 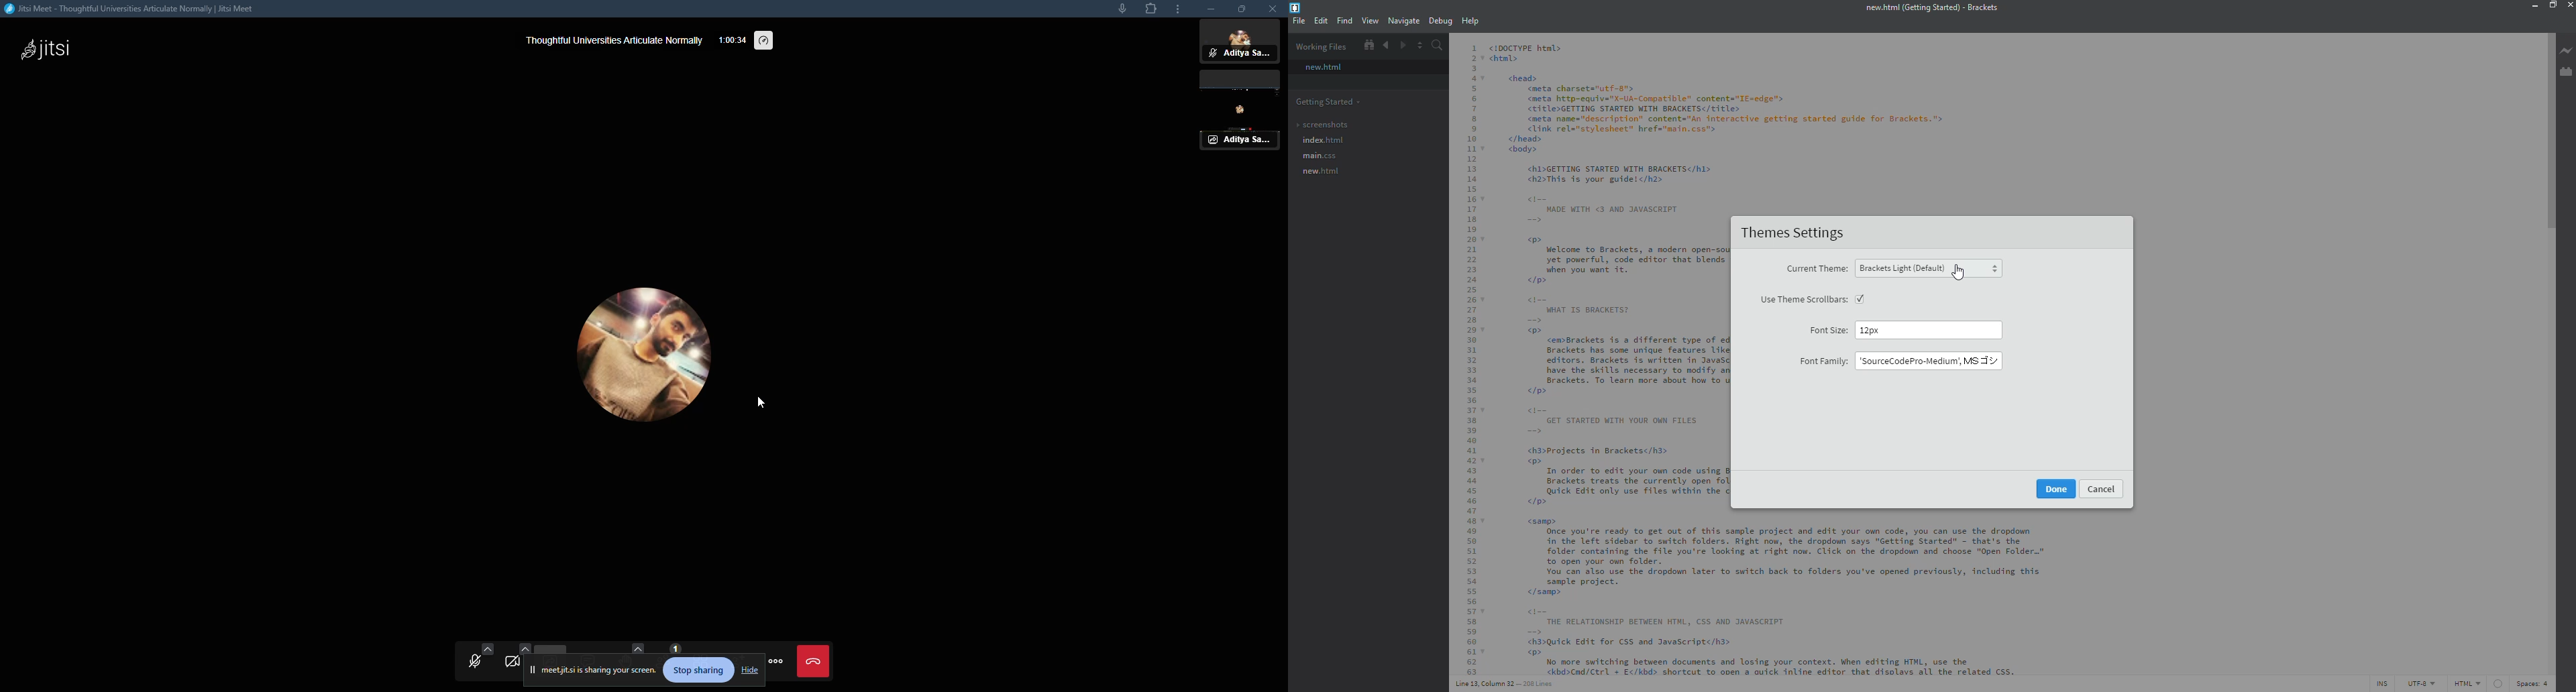 I want to click on edit, so click(x=1320, y=21).